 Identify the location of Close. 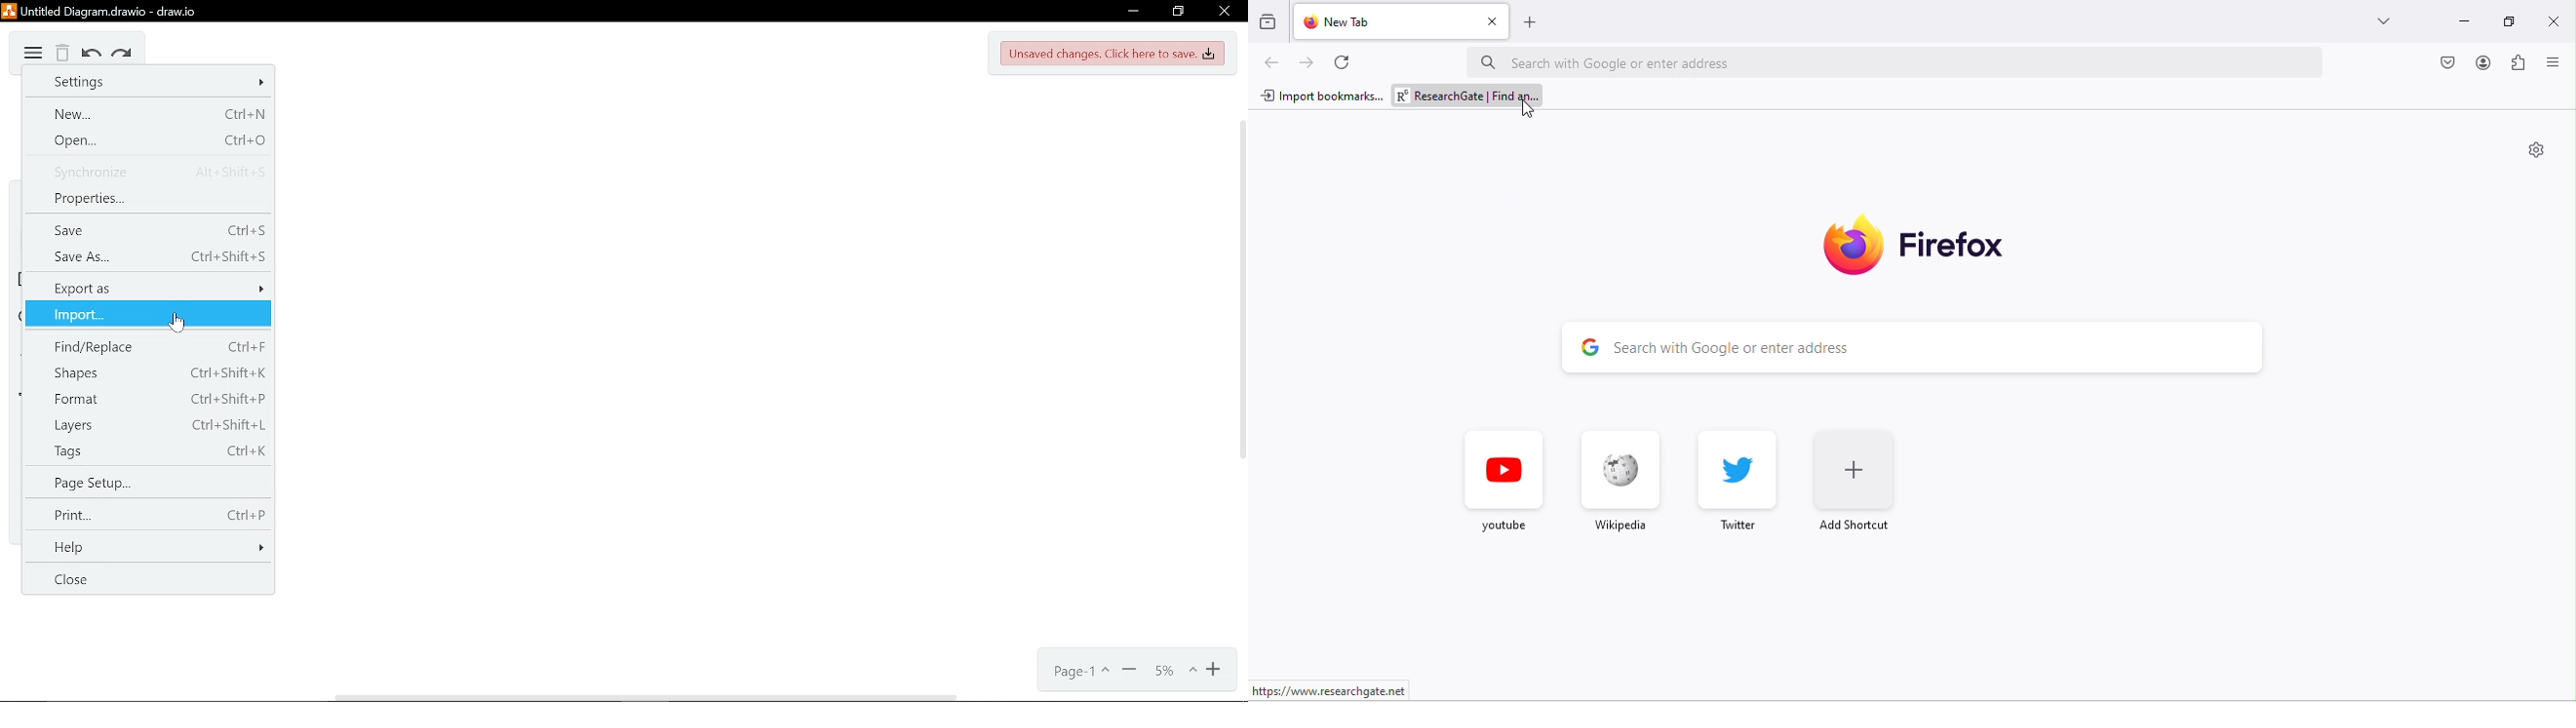
(146, 578).